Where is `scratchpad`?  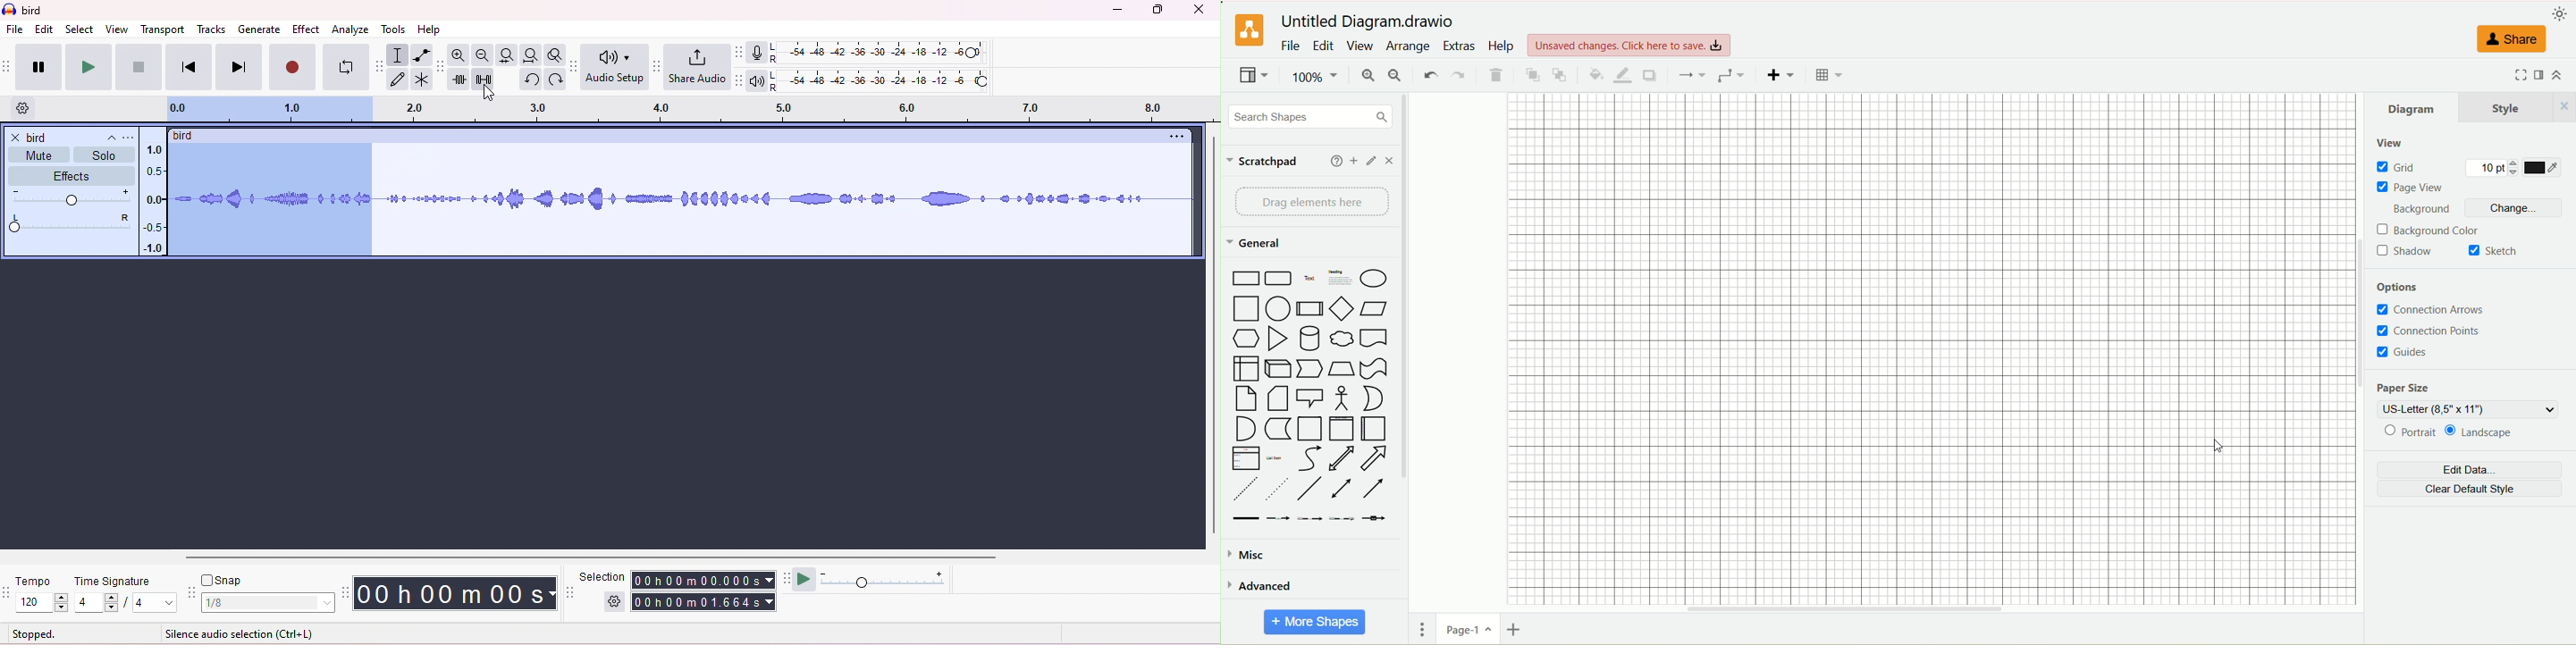 scratchpad is located at coordinates (1268, 162).